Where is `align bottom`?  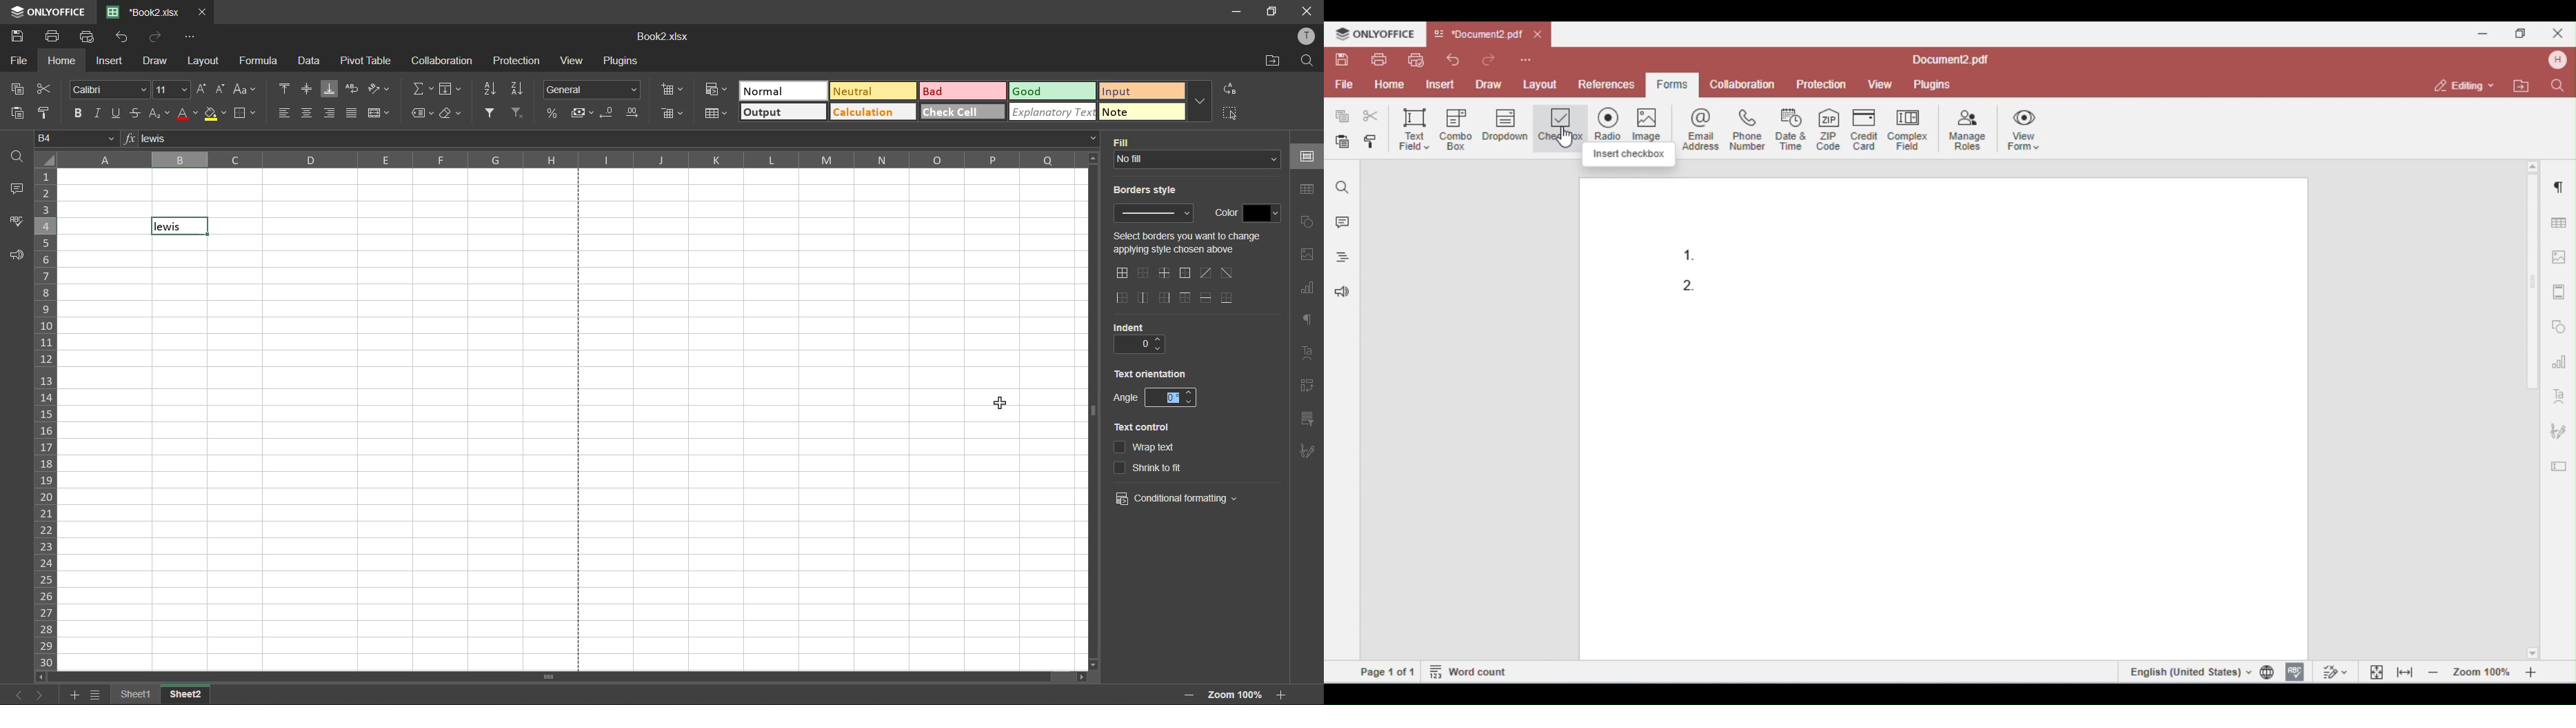 align bottom is located at coordinates (328, 89).